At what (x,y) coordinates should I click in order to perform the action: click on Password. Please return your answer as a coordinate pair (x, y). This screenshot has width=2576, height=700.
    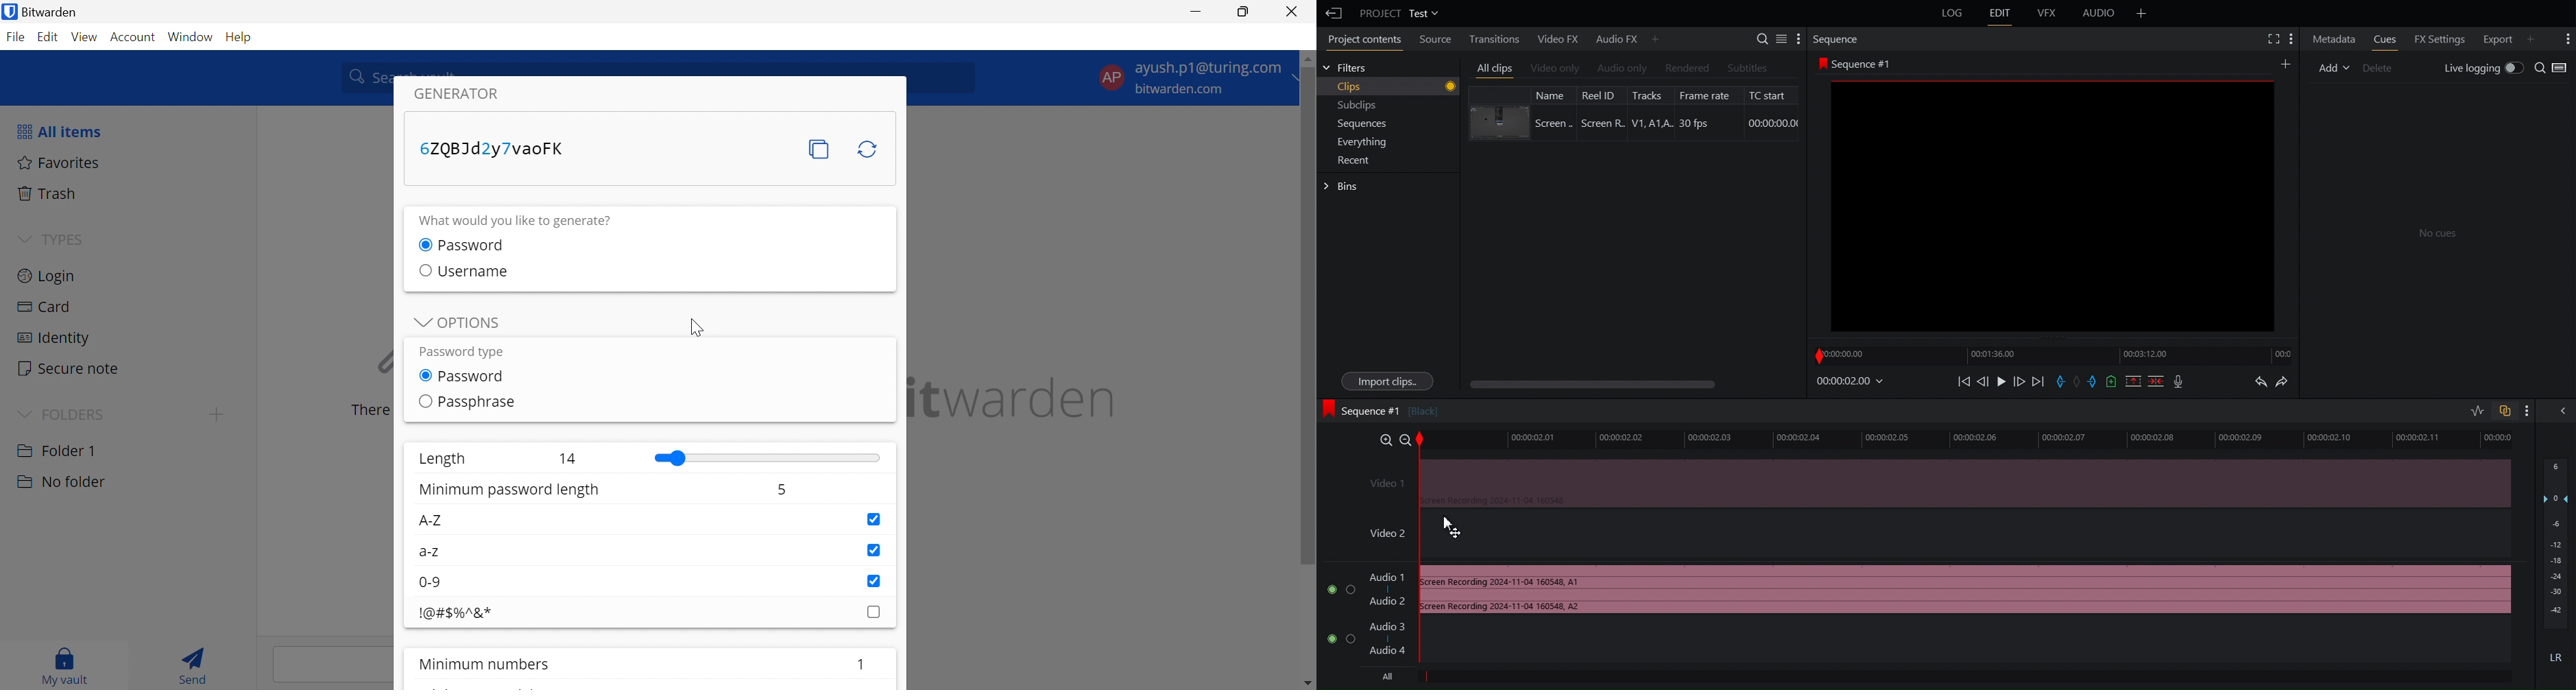
    Looking at the image, I should click on (475, 377).